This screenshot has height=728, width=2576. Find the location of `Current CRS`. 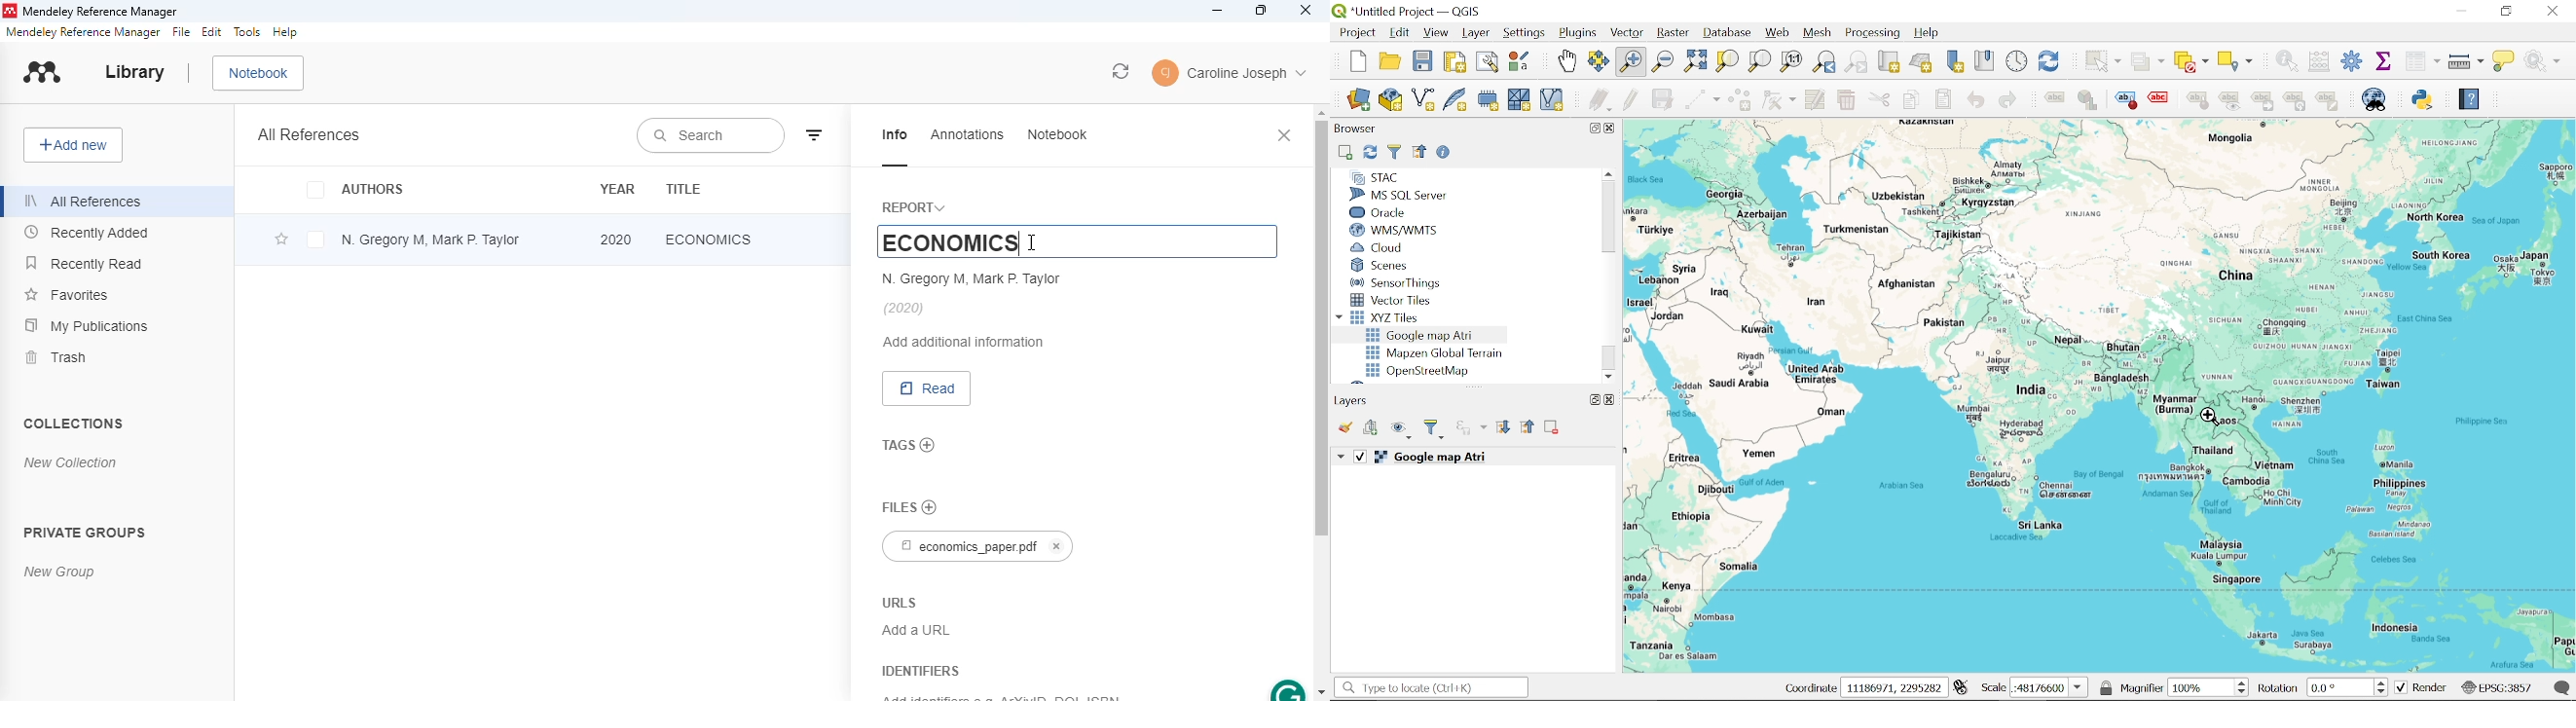

Current CRS is located at coordinates (2496, 686).